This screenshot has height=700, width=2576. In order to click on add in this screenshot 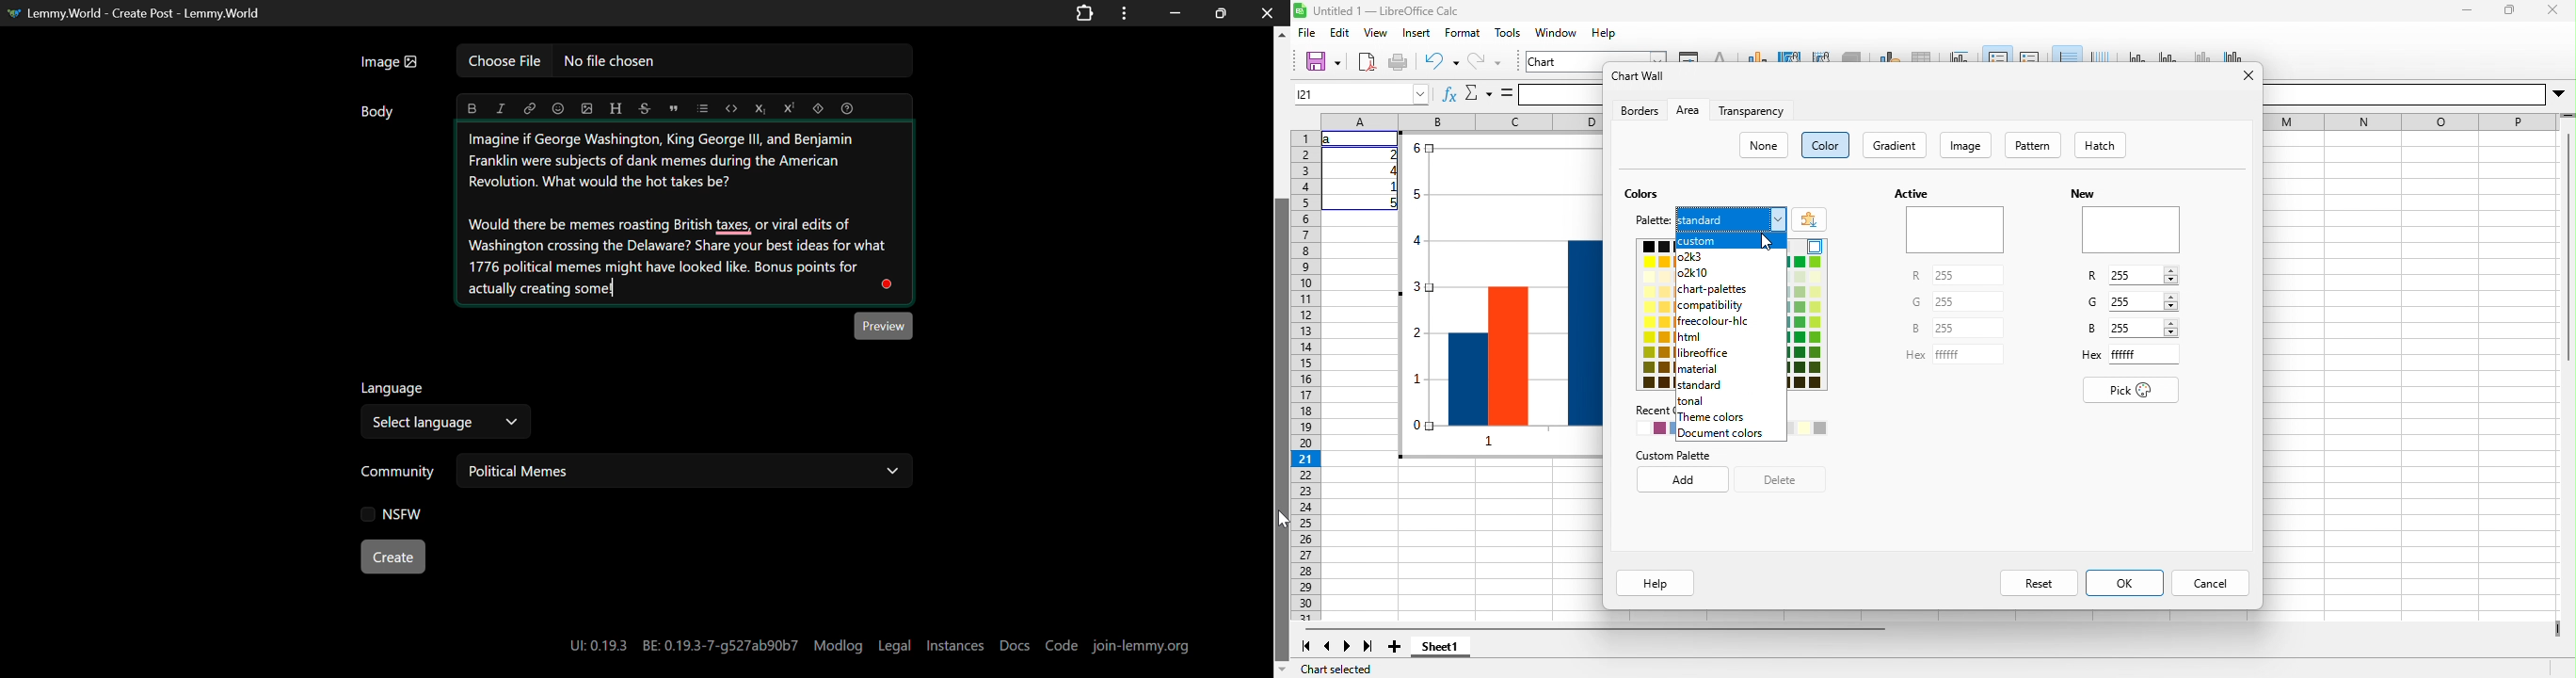, I will do `click(1683, 479)`.